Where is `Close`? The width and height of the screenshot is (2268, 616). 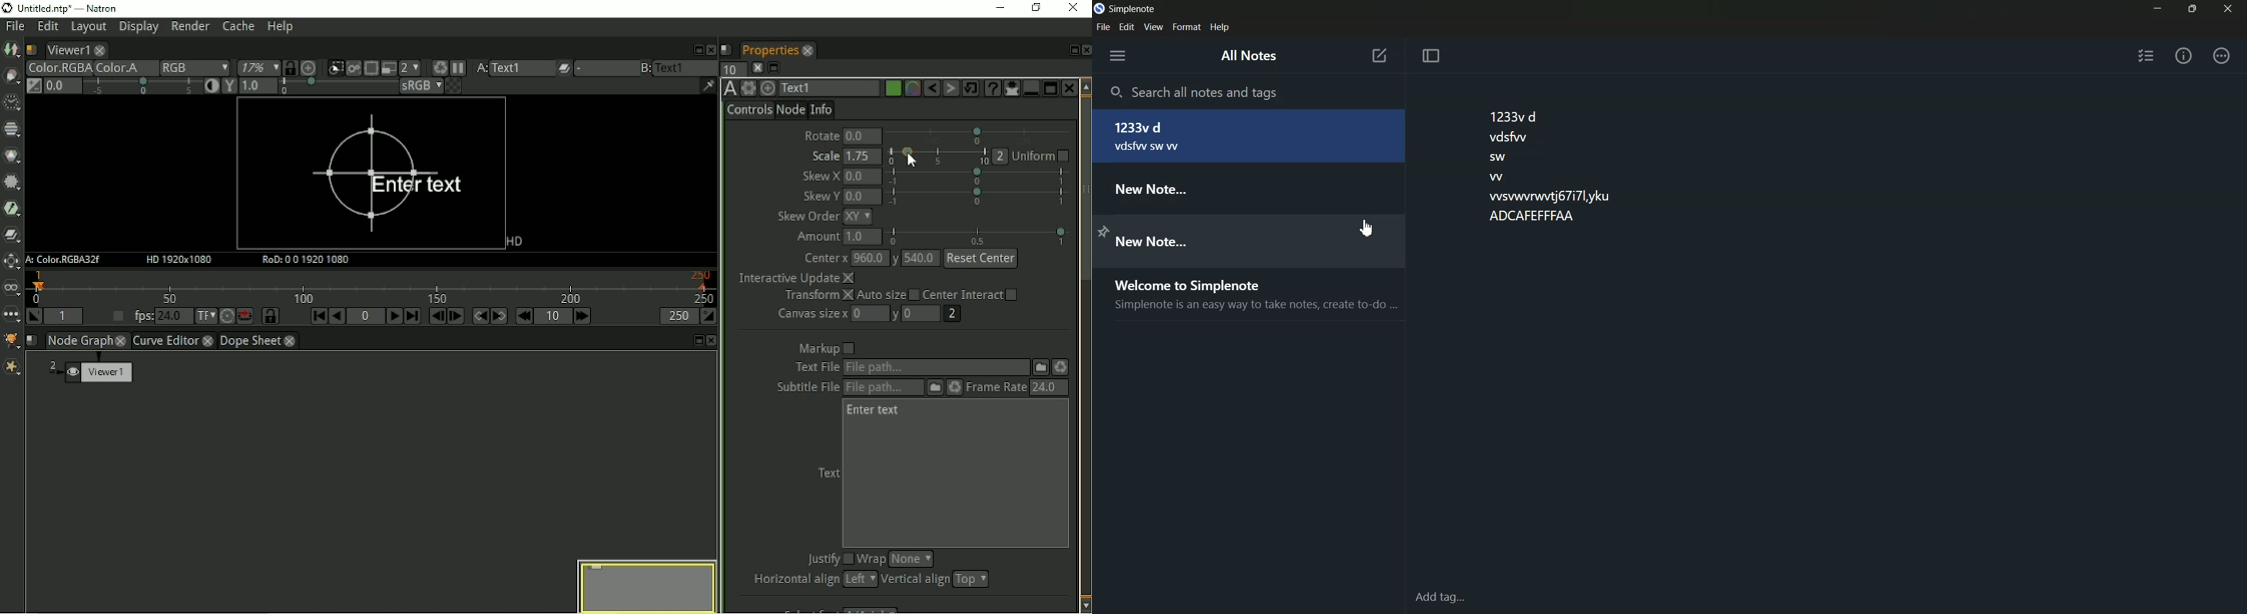 Close is located at coordinates (2228, 7).